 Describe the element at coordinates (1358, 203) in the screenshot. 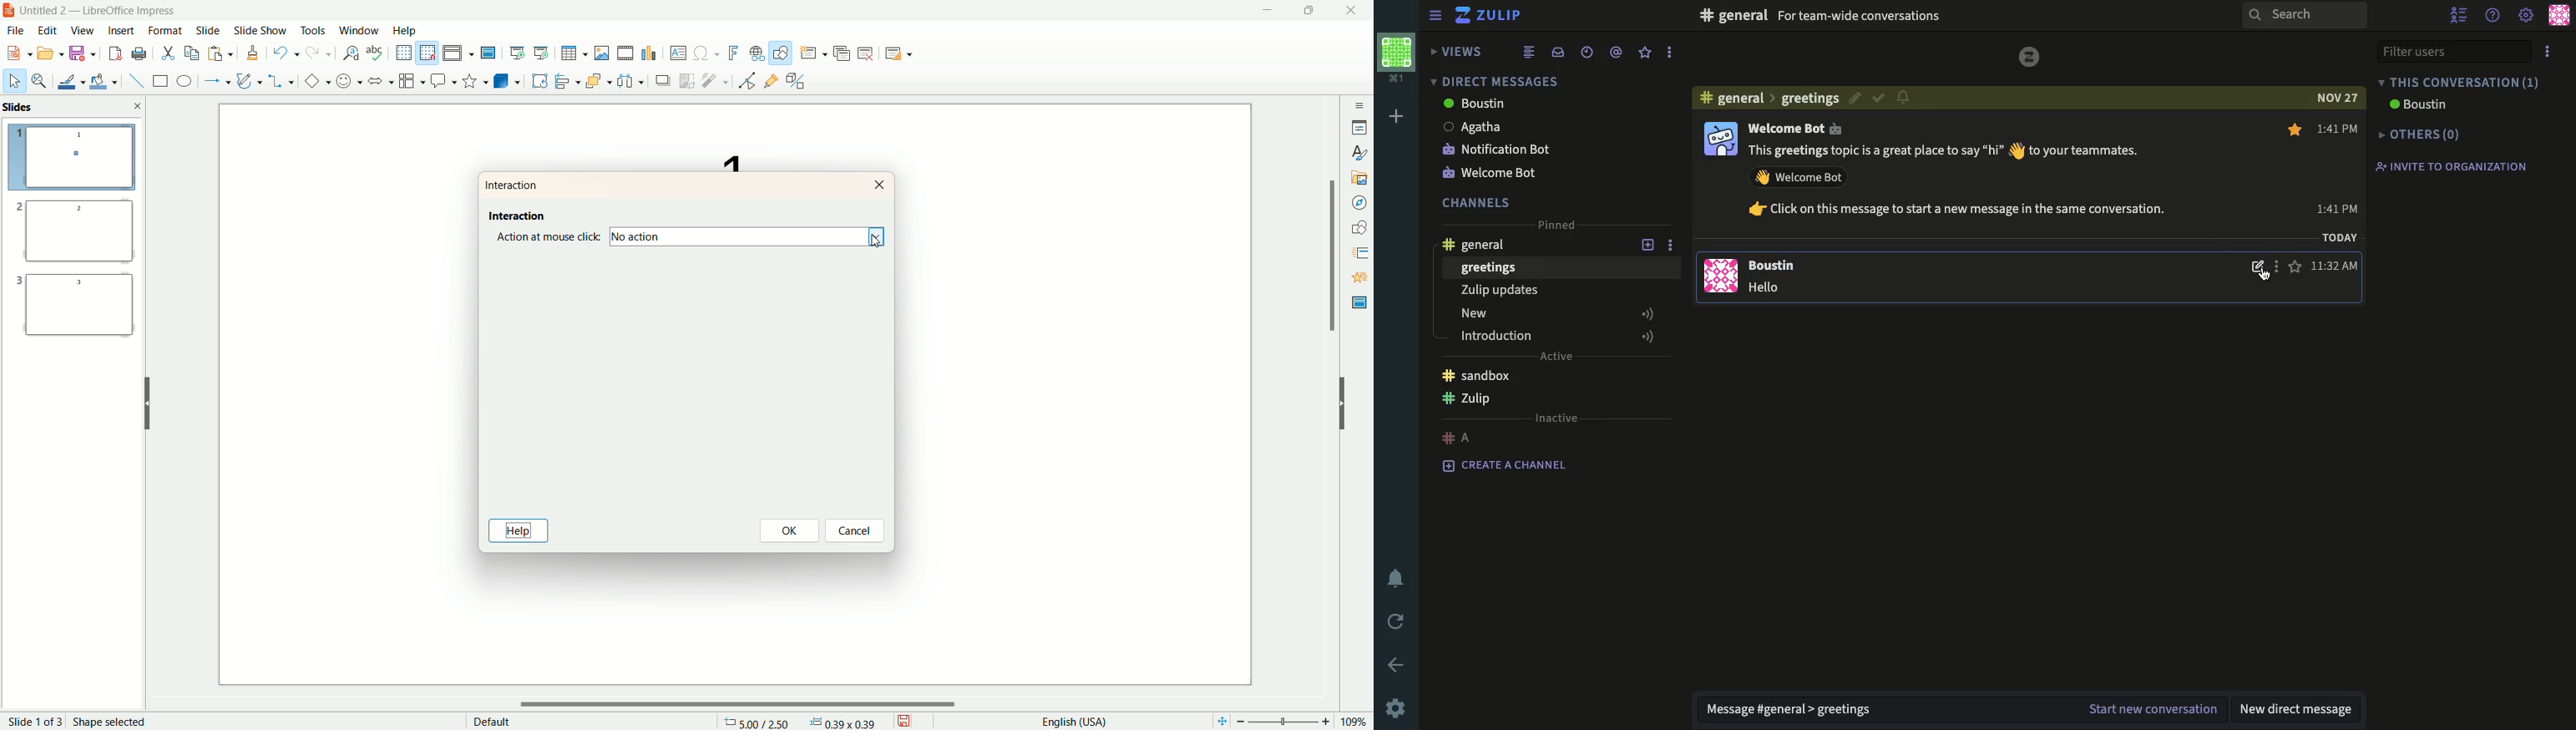

I see `navigator` at that location.